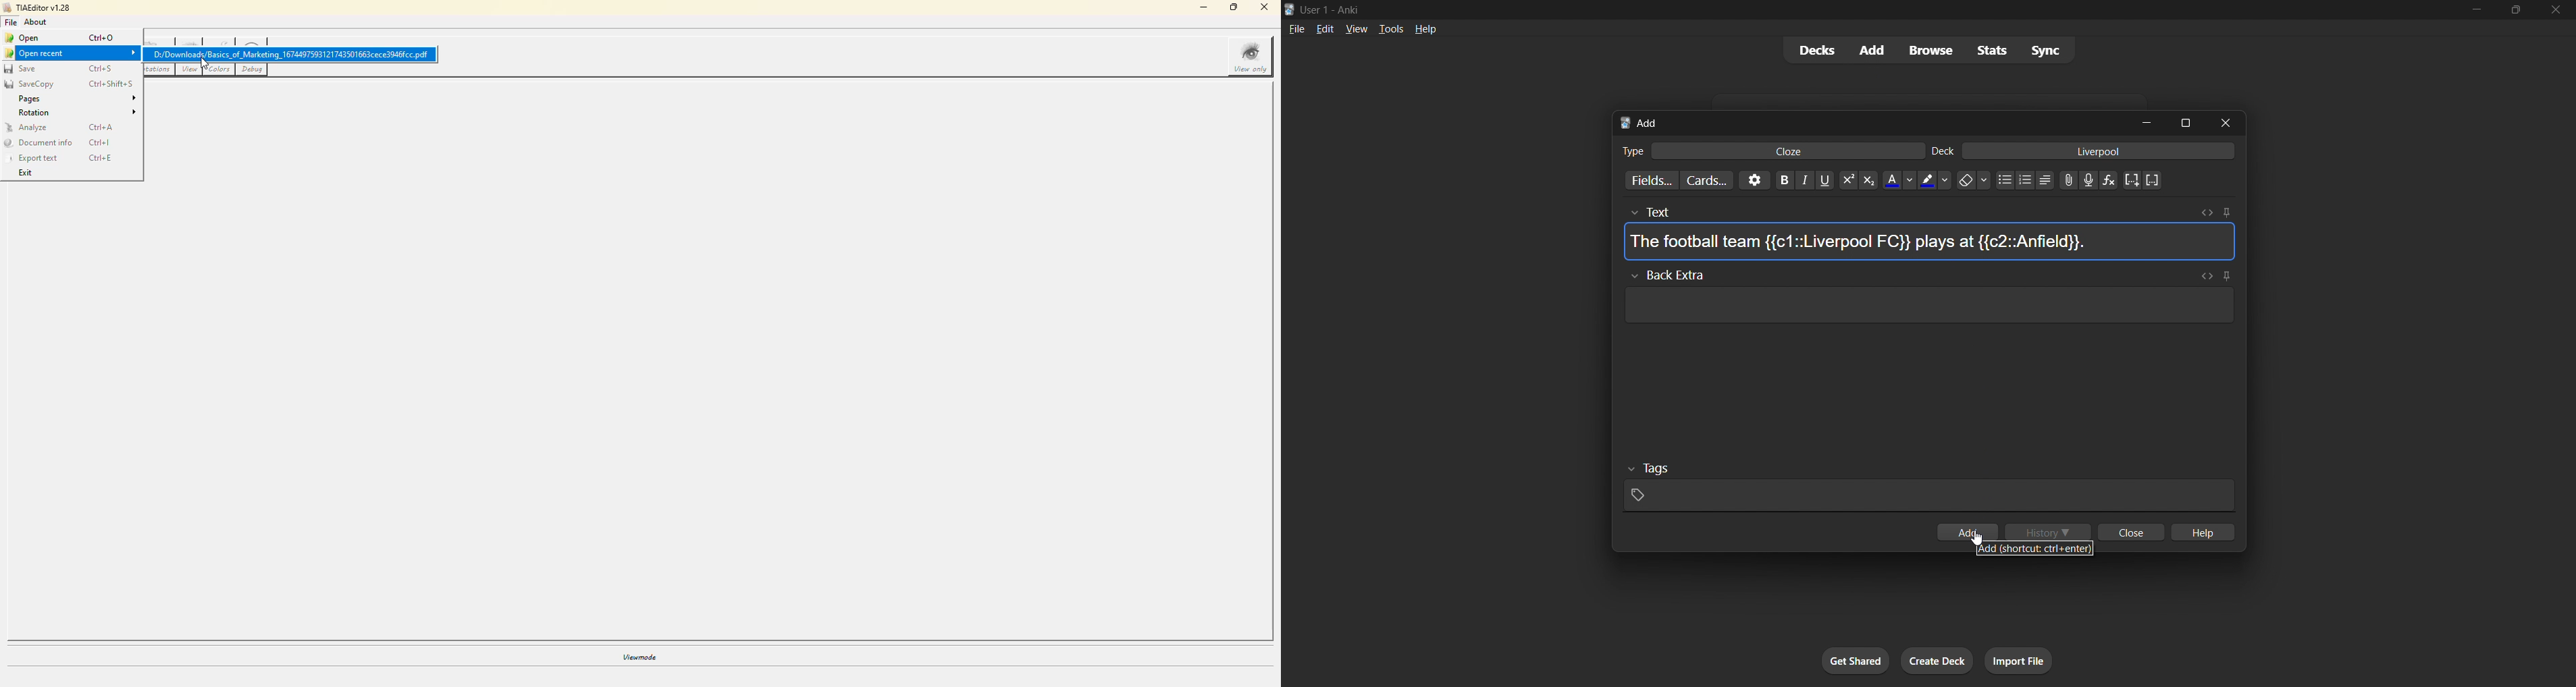 The height and width of the screenshot is (700, 2576). What do you see at coordinates (2039, 547) in the screenshot?
I see `button hover preview` at bounding box center [2039, 547].